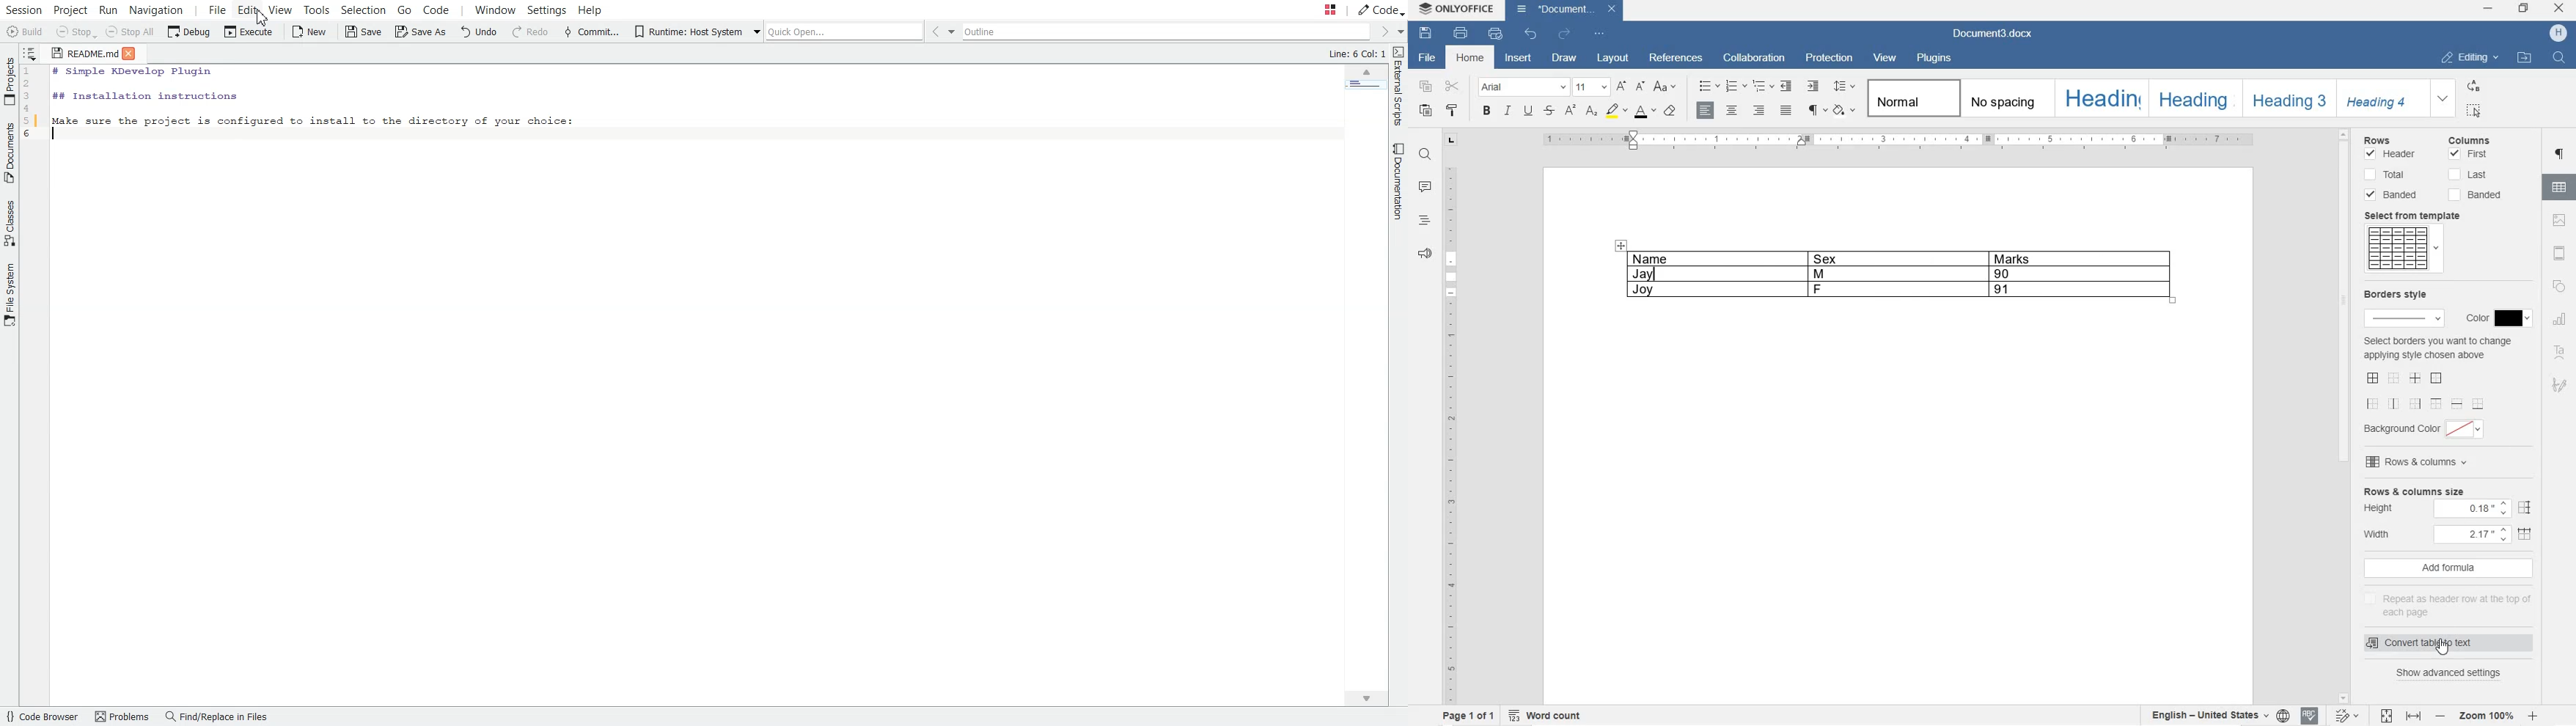 The width and height of the screenshot is (2576, 728). Describe the element at coordinates (1844, 109) in the screenshot. I see `SHADING` at that location.